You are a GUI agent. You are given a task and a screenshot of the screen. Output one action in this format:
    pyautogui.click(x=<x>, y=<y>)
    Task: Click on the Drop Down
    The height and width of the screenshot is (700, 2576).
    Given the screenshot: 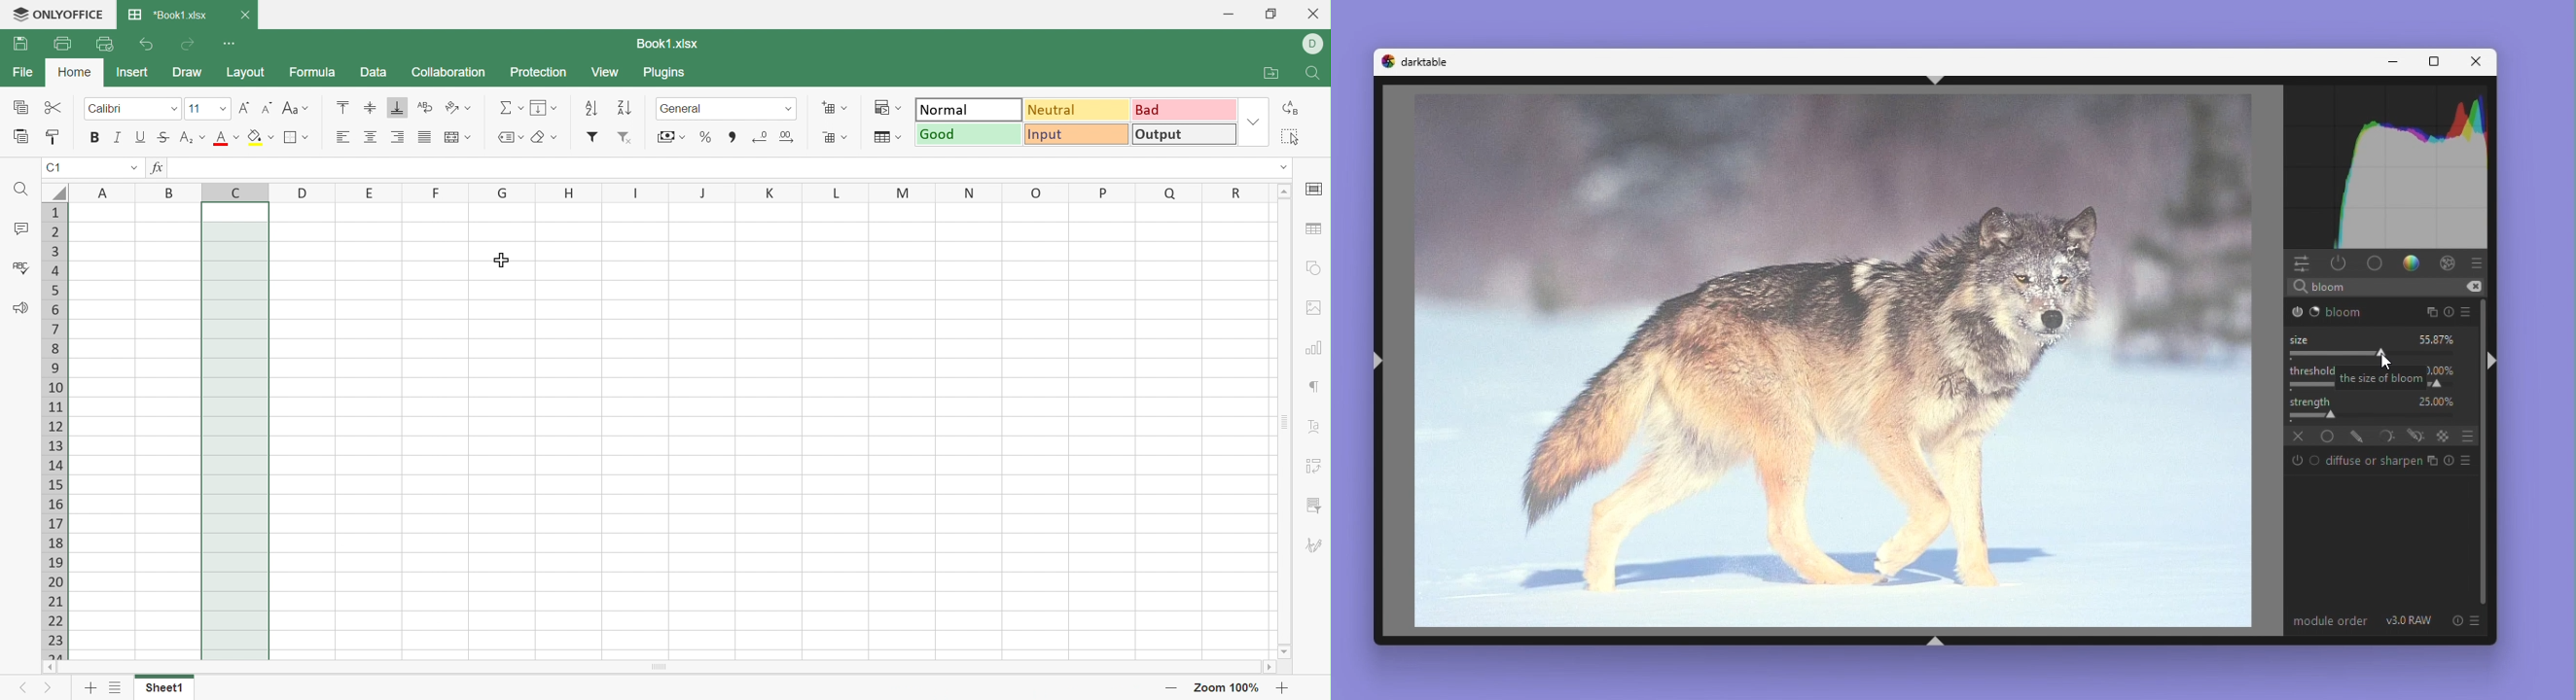 What is the action you would take?
    pyautogui.click(x=133, y=169)
    